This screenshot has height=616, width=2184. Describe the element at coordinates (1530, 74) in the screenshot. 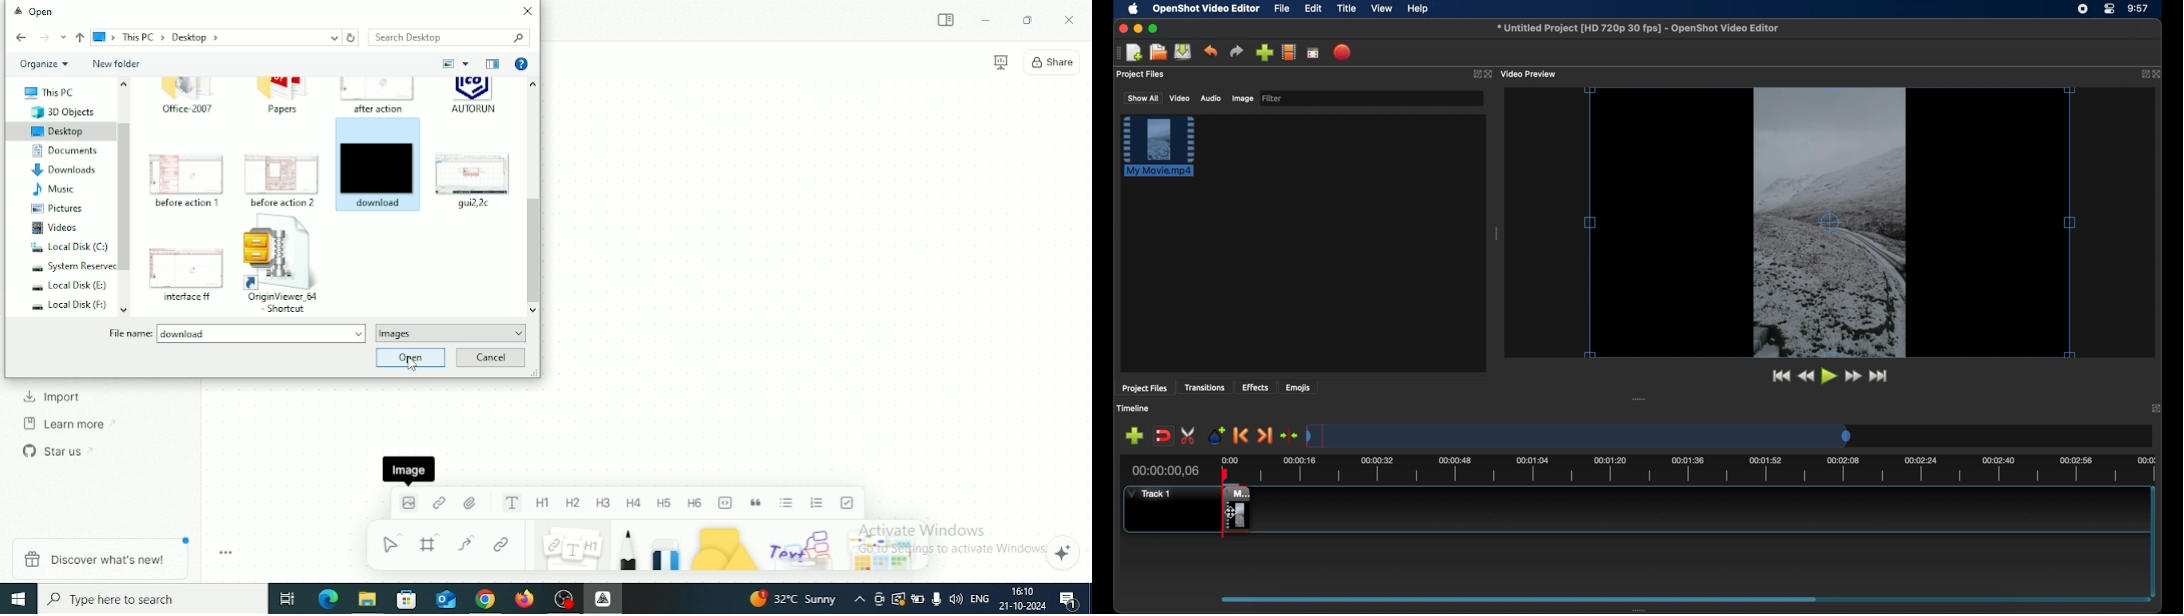

I see `video preview` at that location.